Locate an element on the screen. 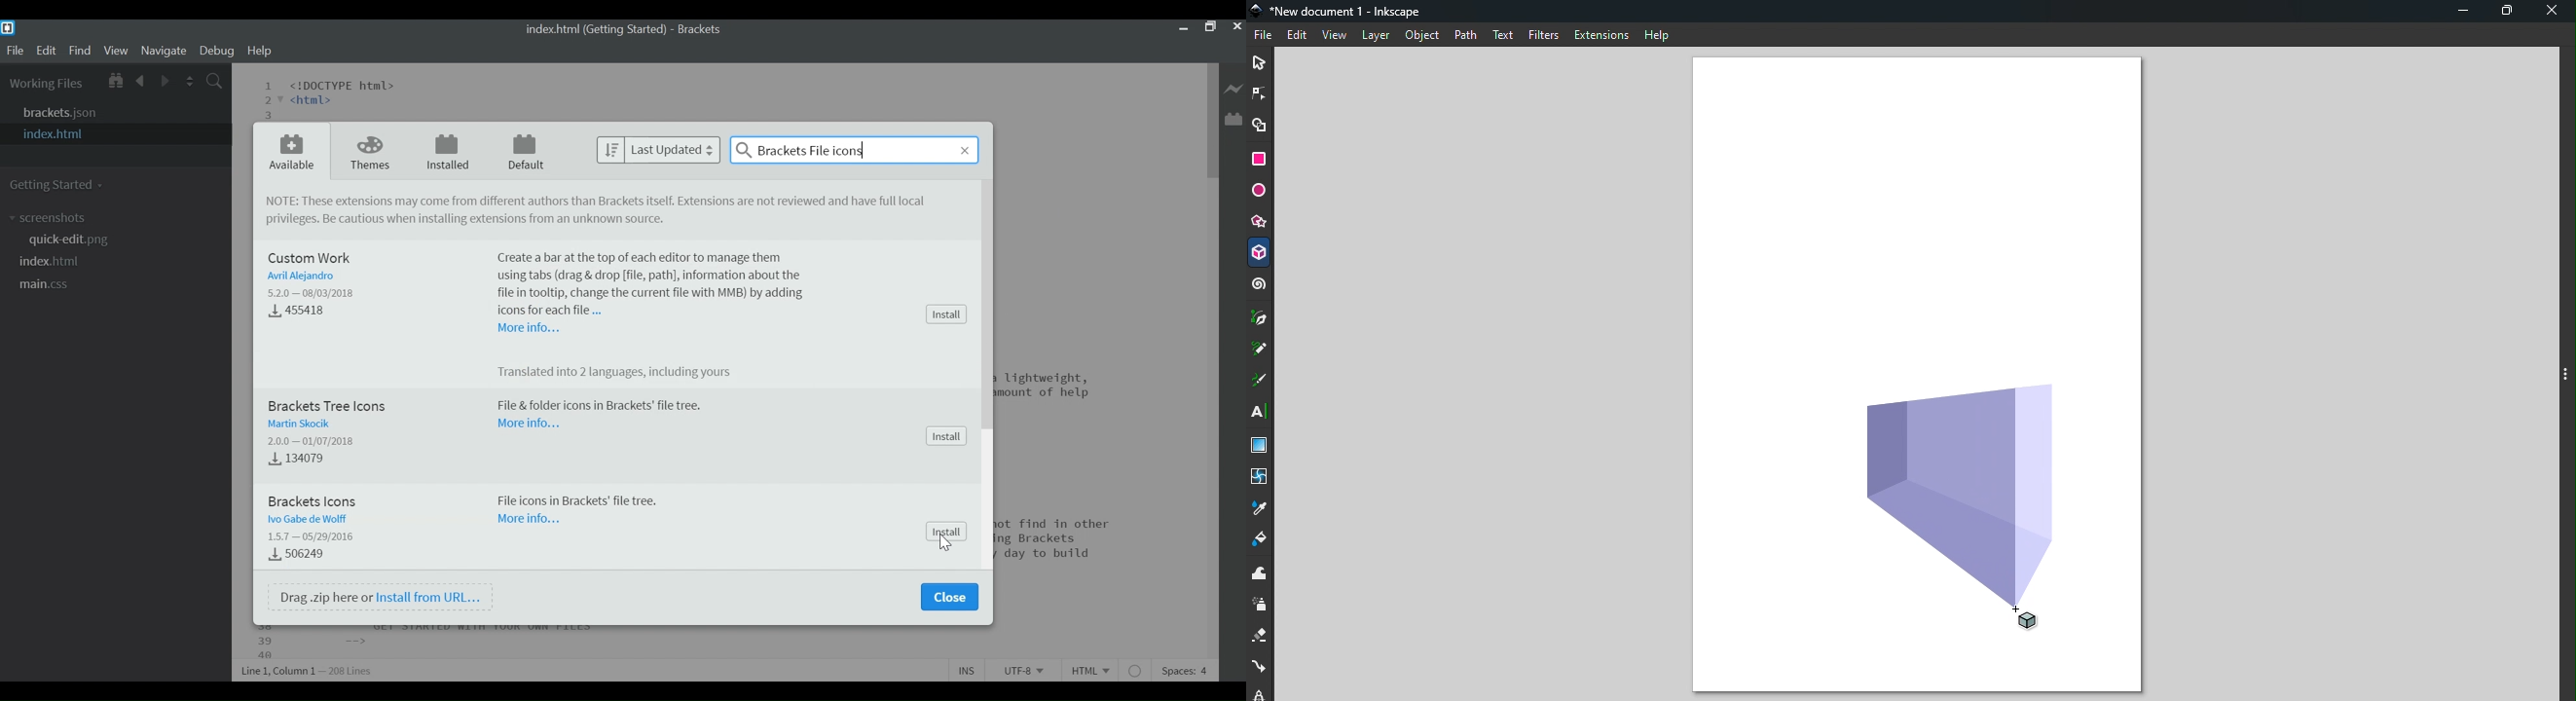 The image size is (2576, 728). File is located at coordinates (1264, 36).